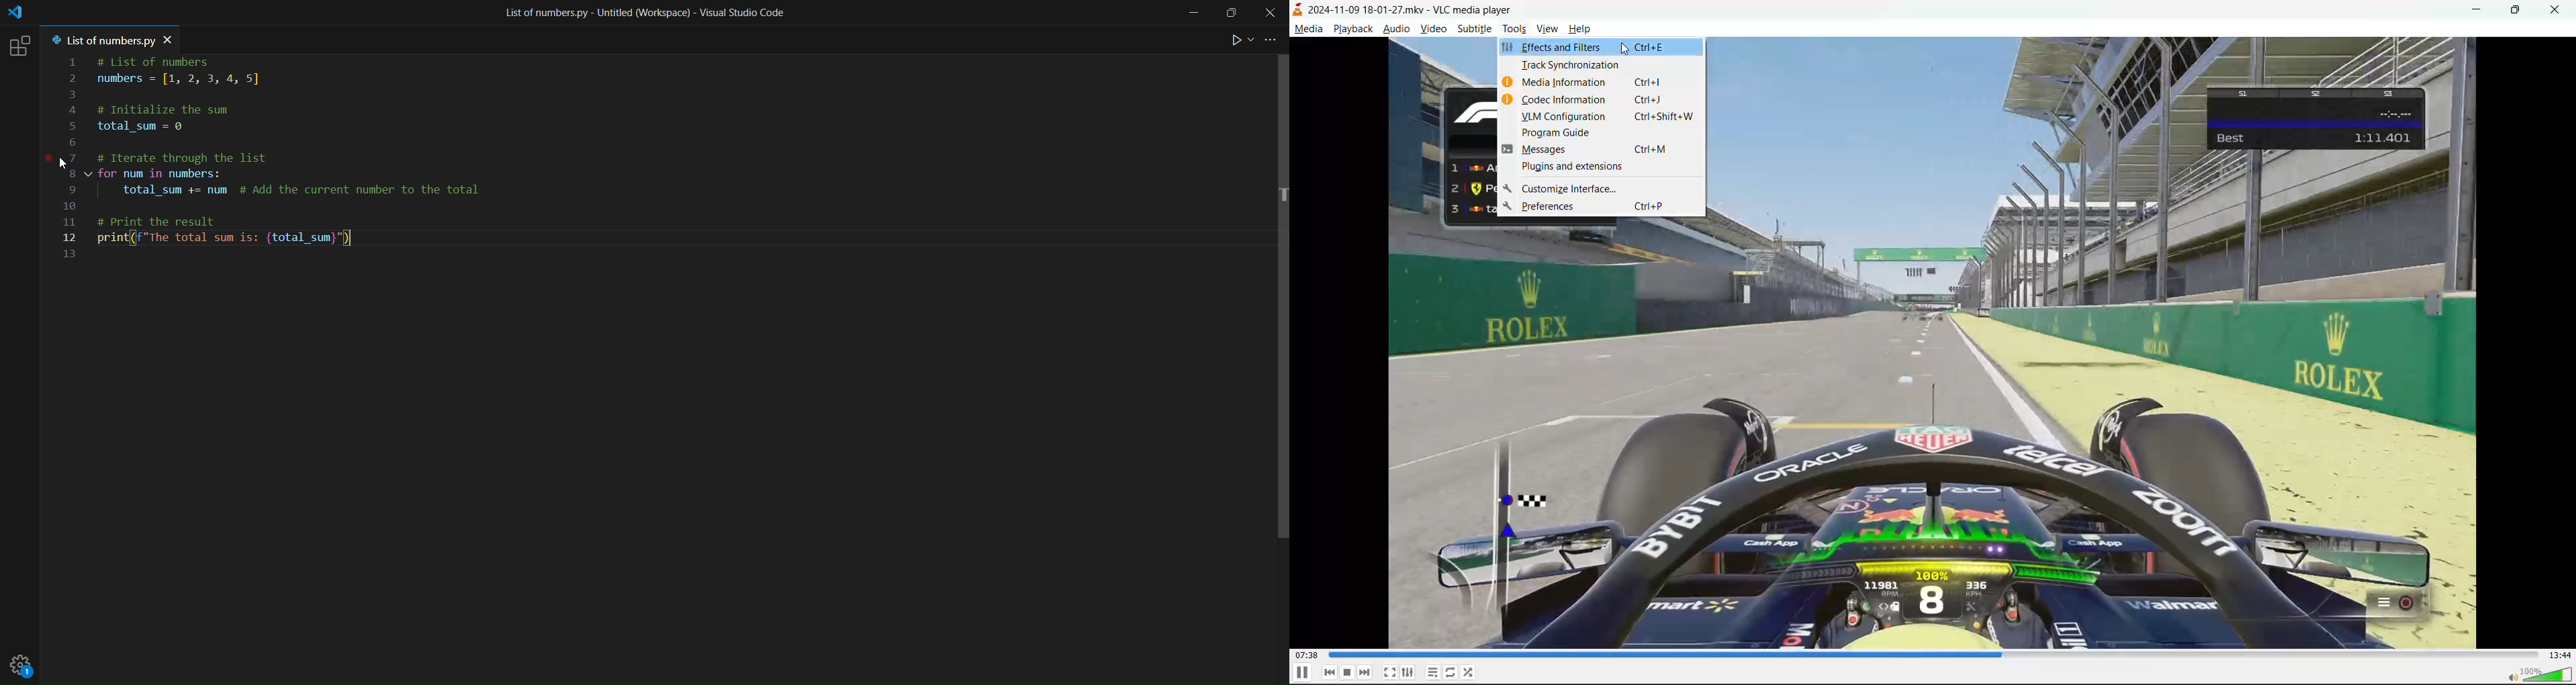 The height and width of the screenshot is (700, 2576). I want to click on Cursor, so click(63, 164).